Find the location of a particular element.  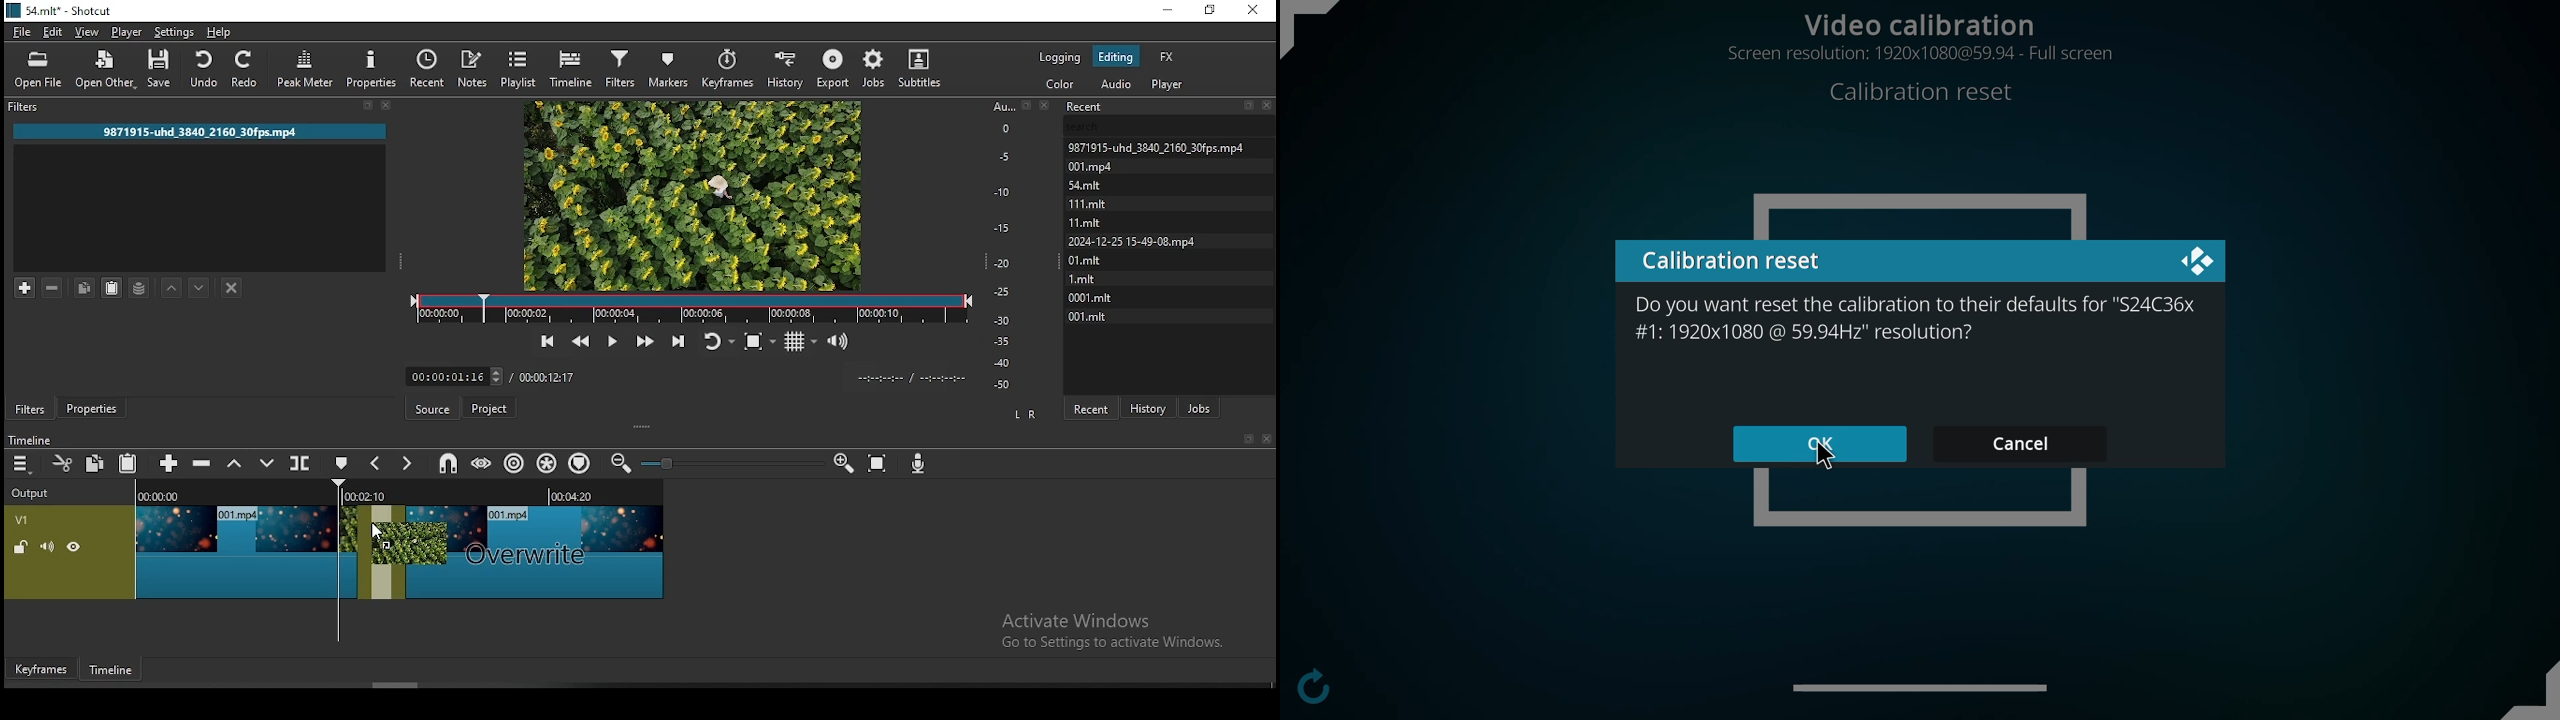

add filter is located at coordinates (25, 287).